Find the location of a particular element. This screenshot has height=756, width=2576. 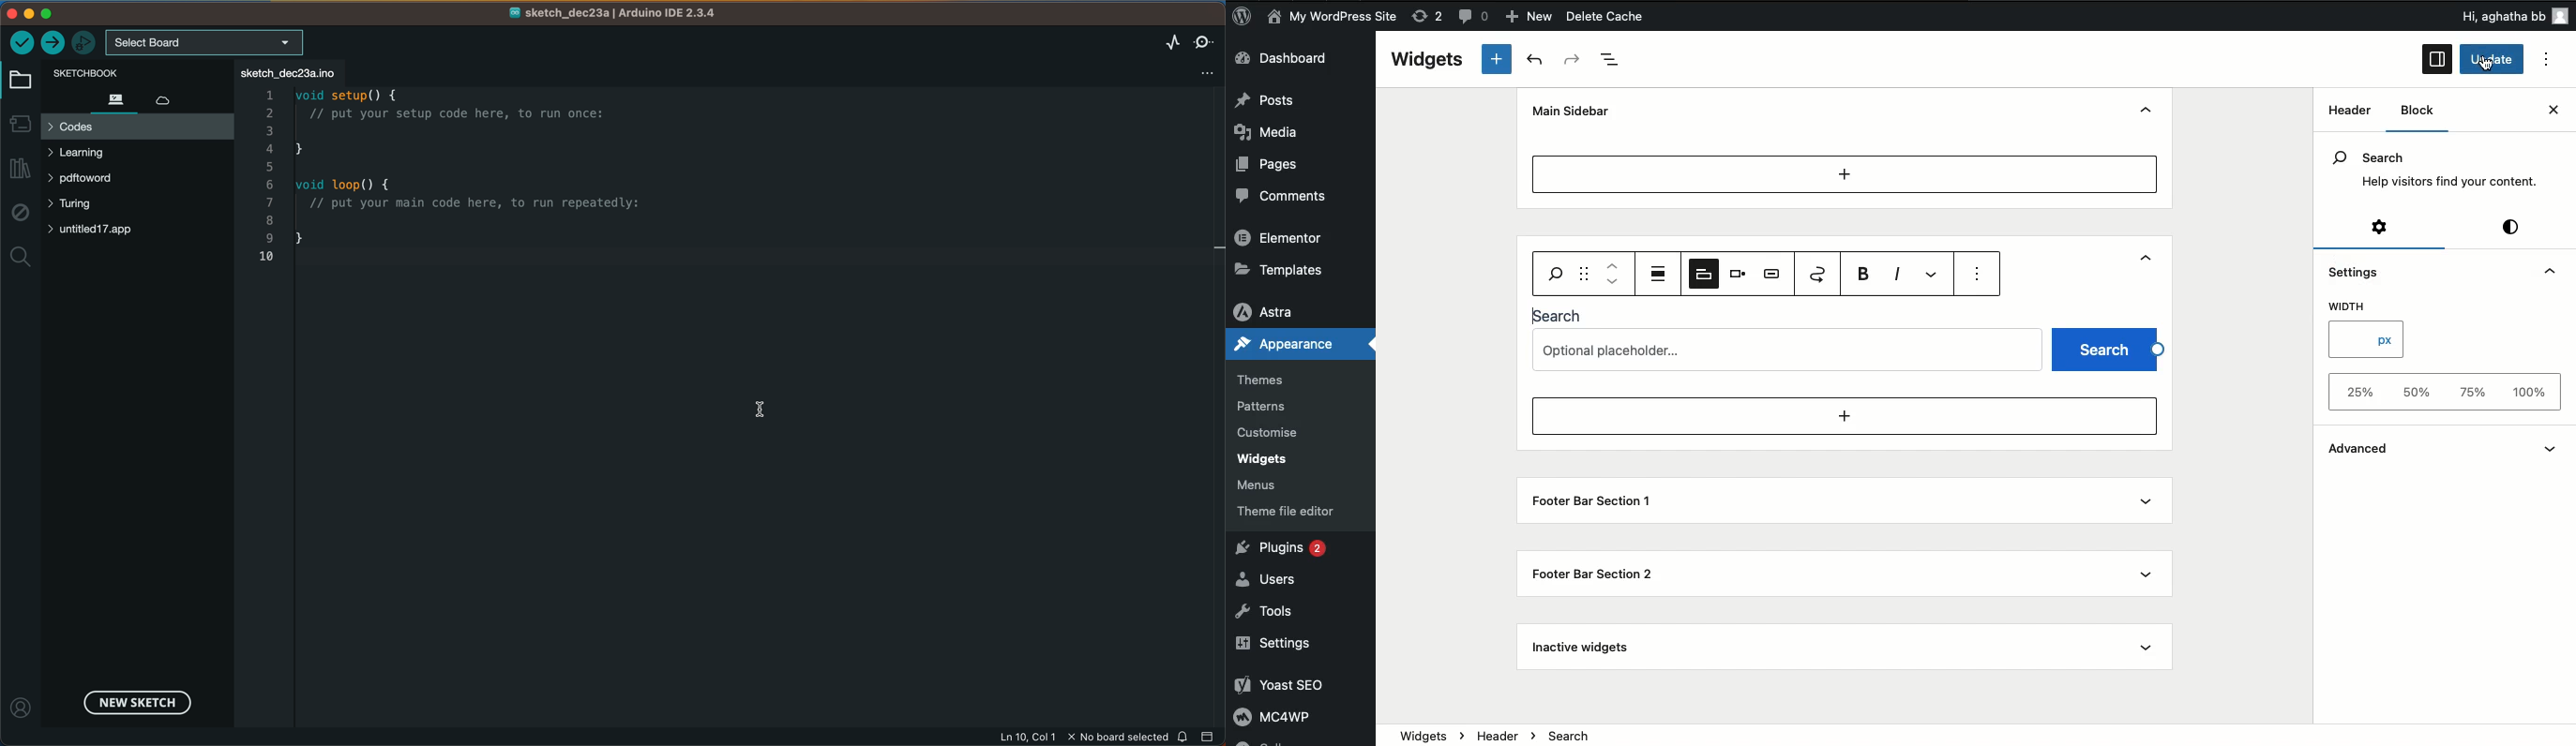

Elementor is located at coordinates (1282, 239).